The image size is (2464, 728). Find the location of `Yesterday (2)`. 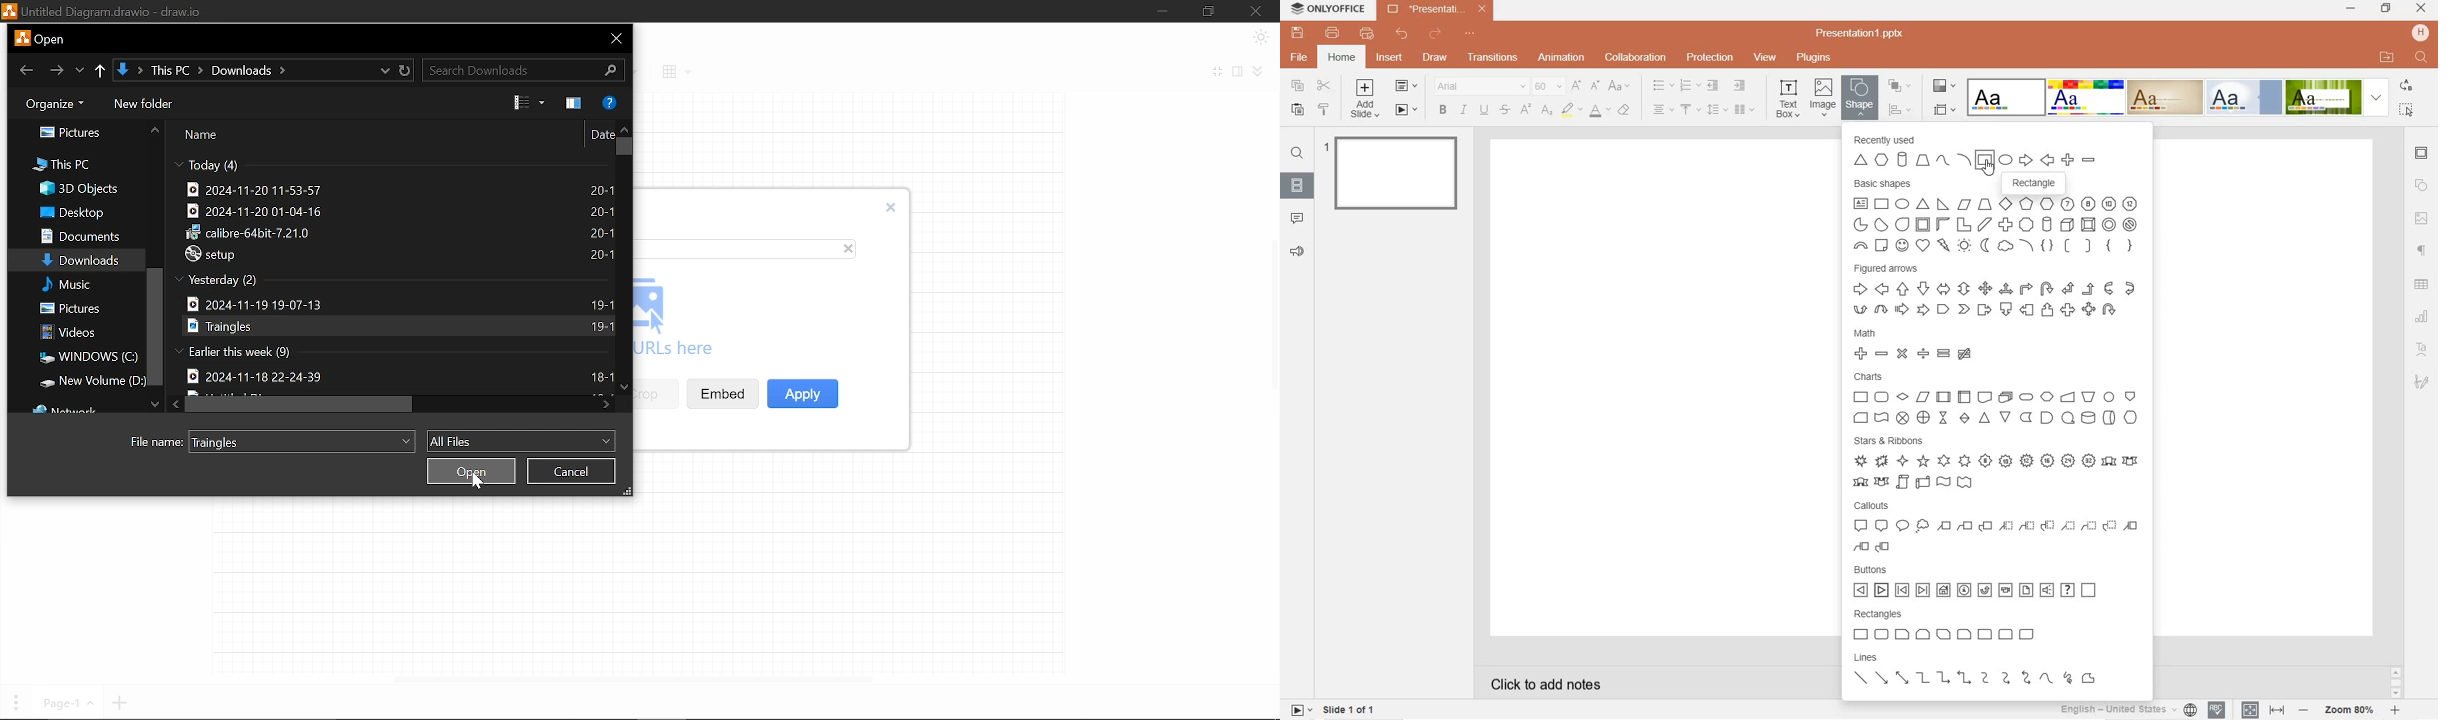

Yesterday (2) is located at coordinates (219, 282).